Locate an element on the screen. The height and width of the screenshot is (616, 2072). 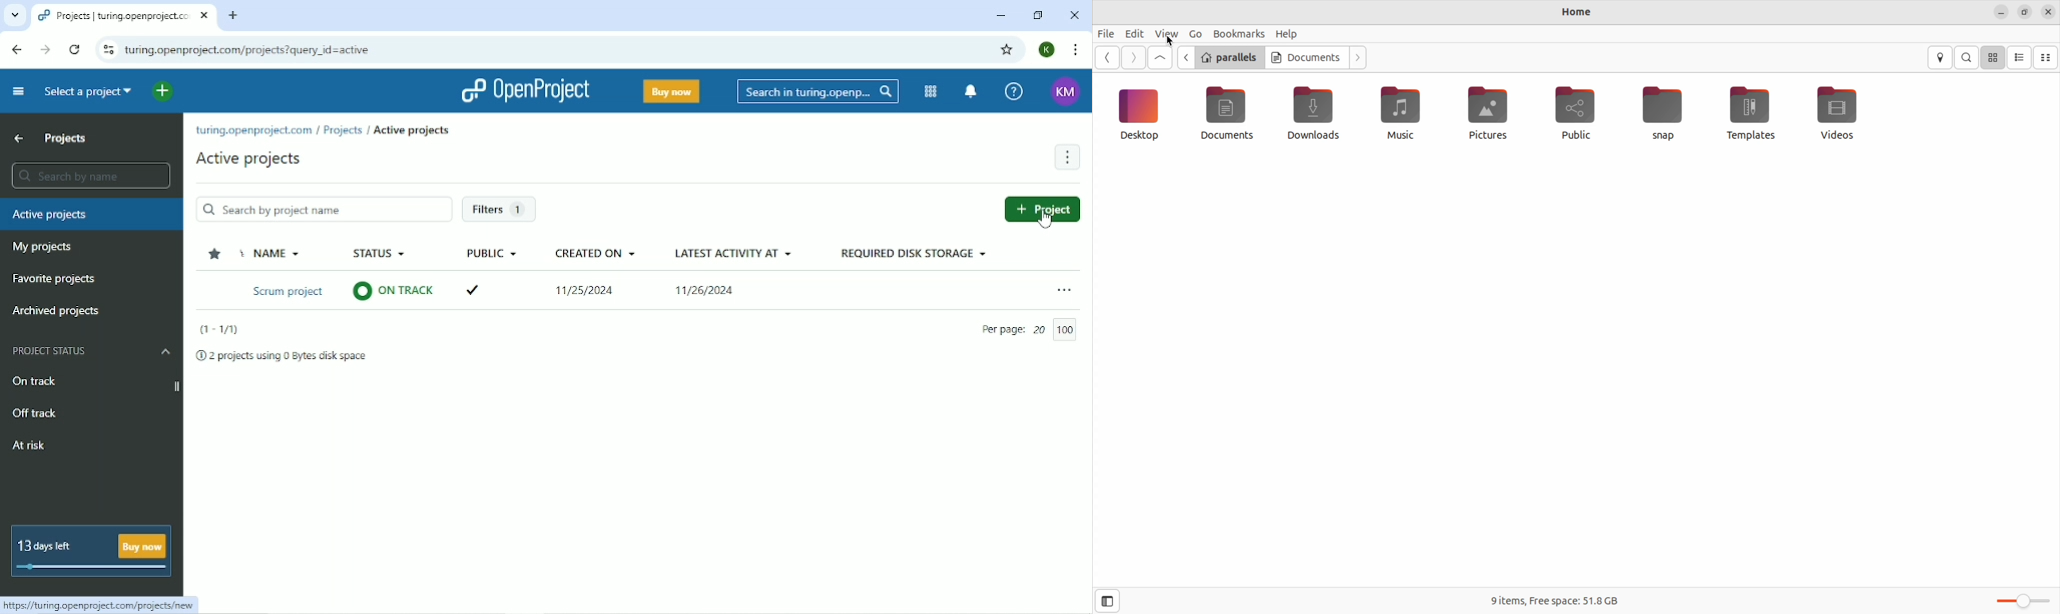
2 projects using 0 Bytes disk space is located at coordinates (284, 356).